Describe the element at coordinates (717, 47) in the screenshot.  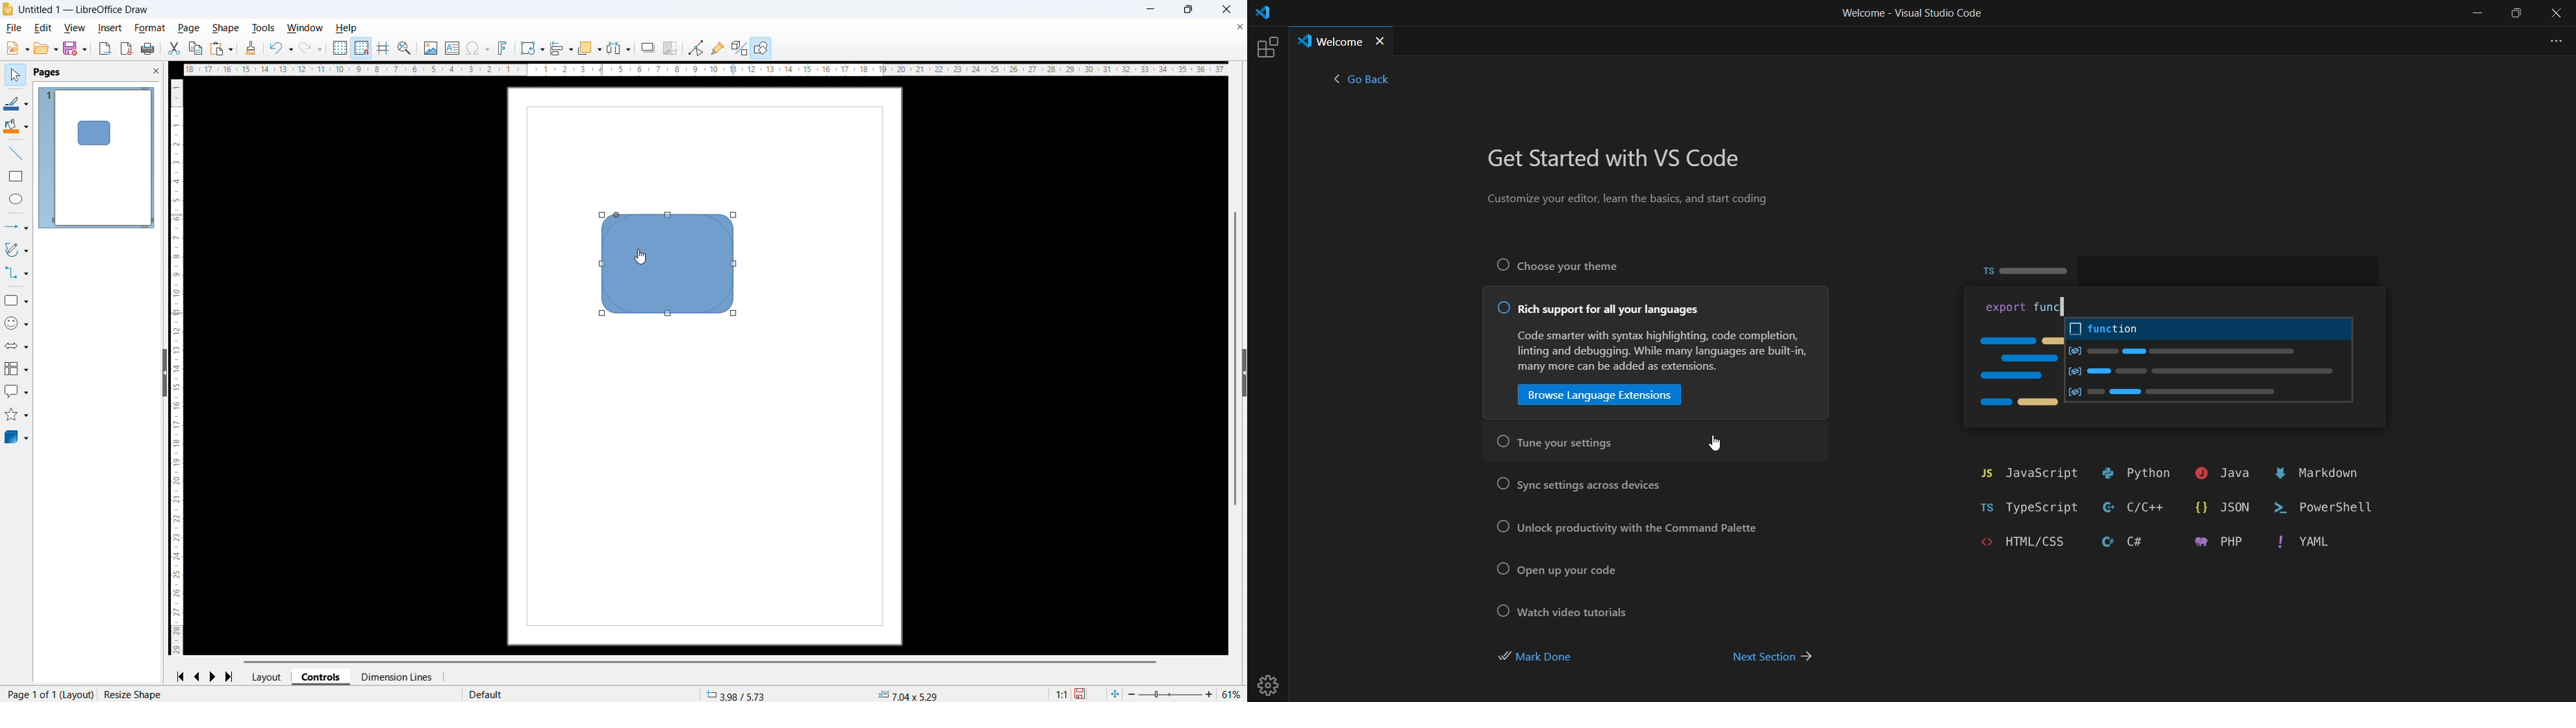
I see `show gluepoint function` at that location.